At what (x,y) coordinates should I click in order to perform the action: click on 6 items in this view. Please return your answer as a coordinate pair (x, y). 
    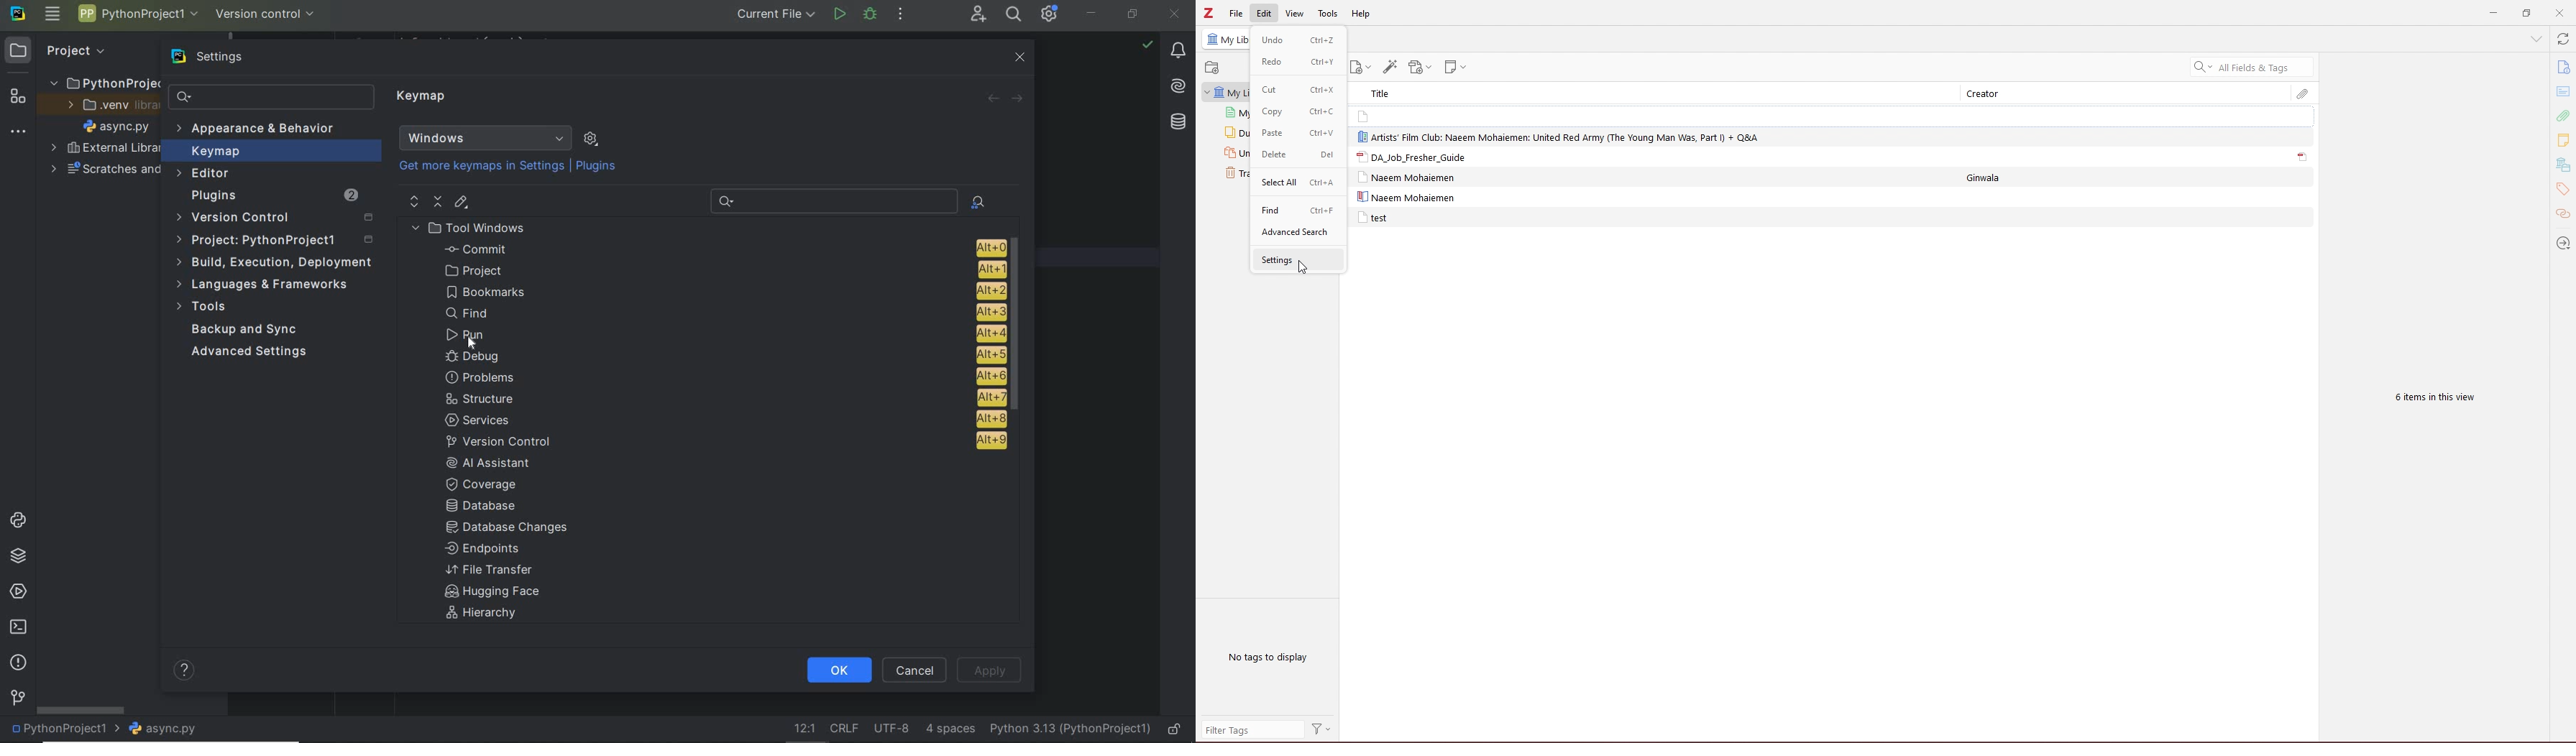
    Looking at the image, I should click on (2431, 399).